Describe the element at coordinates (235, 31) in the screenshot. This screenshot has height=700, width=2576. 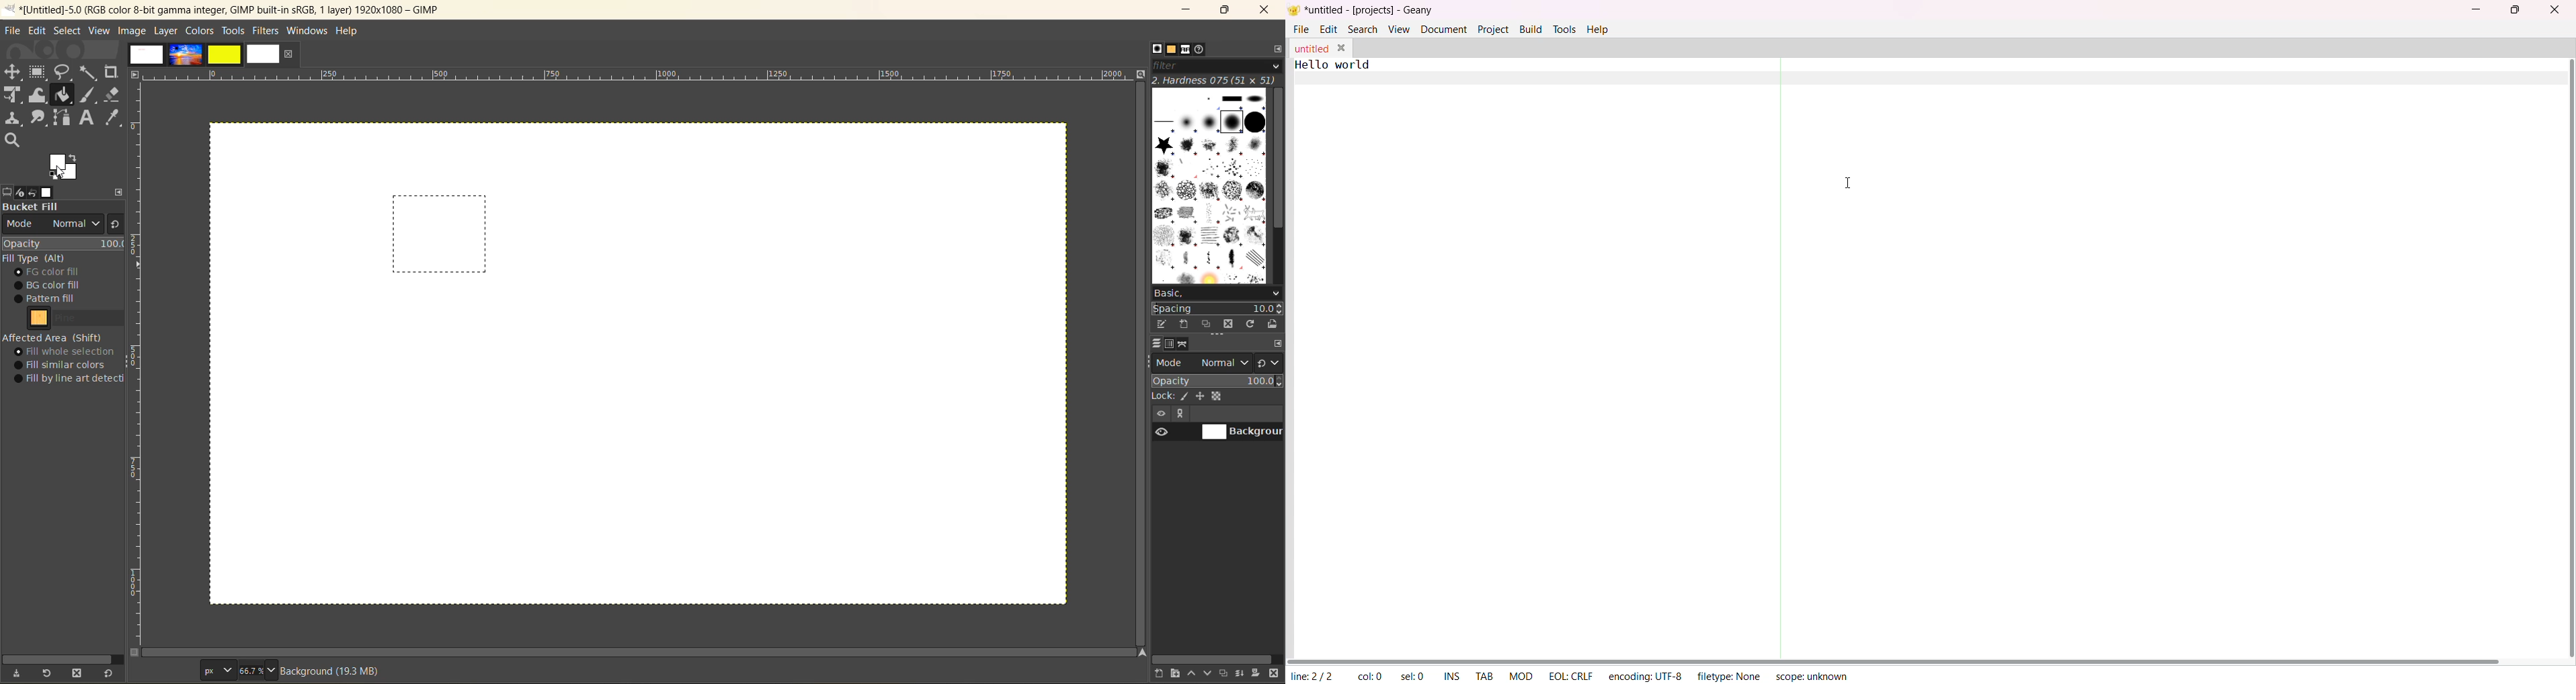
I see `tools` at that location.